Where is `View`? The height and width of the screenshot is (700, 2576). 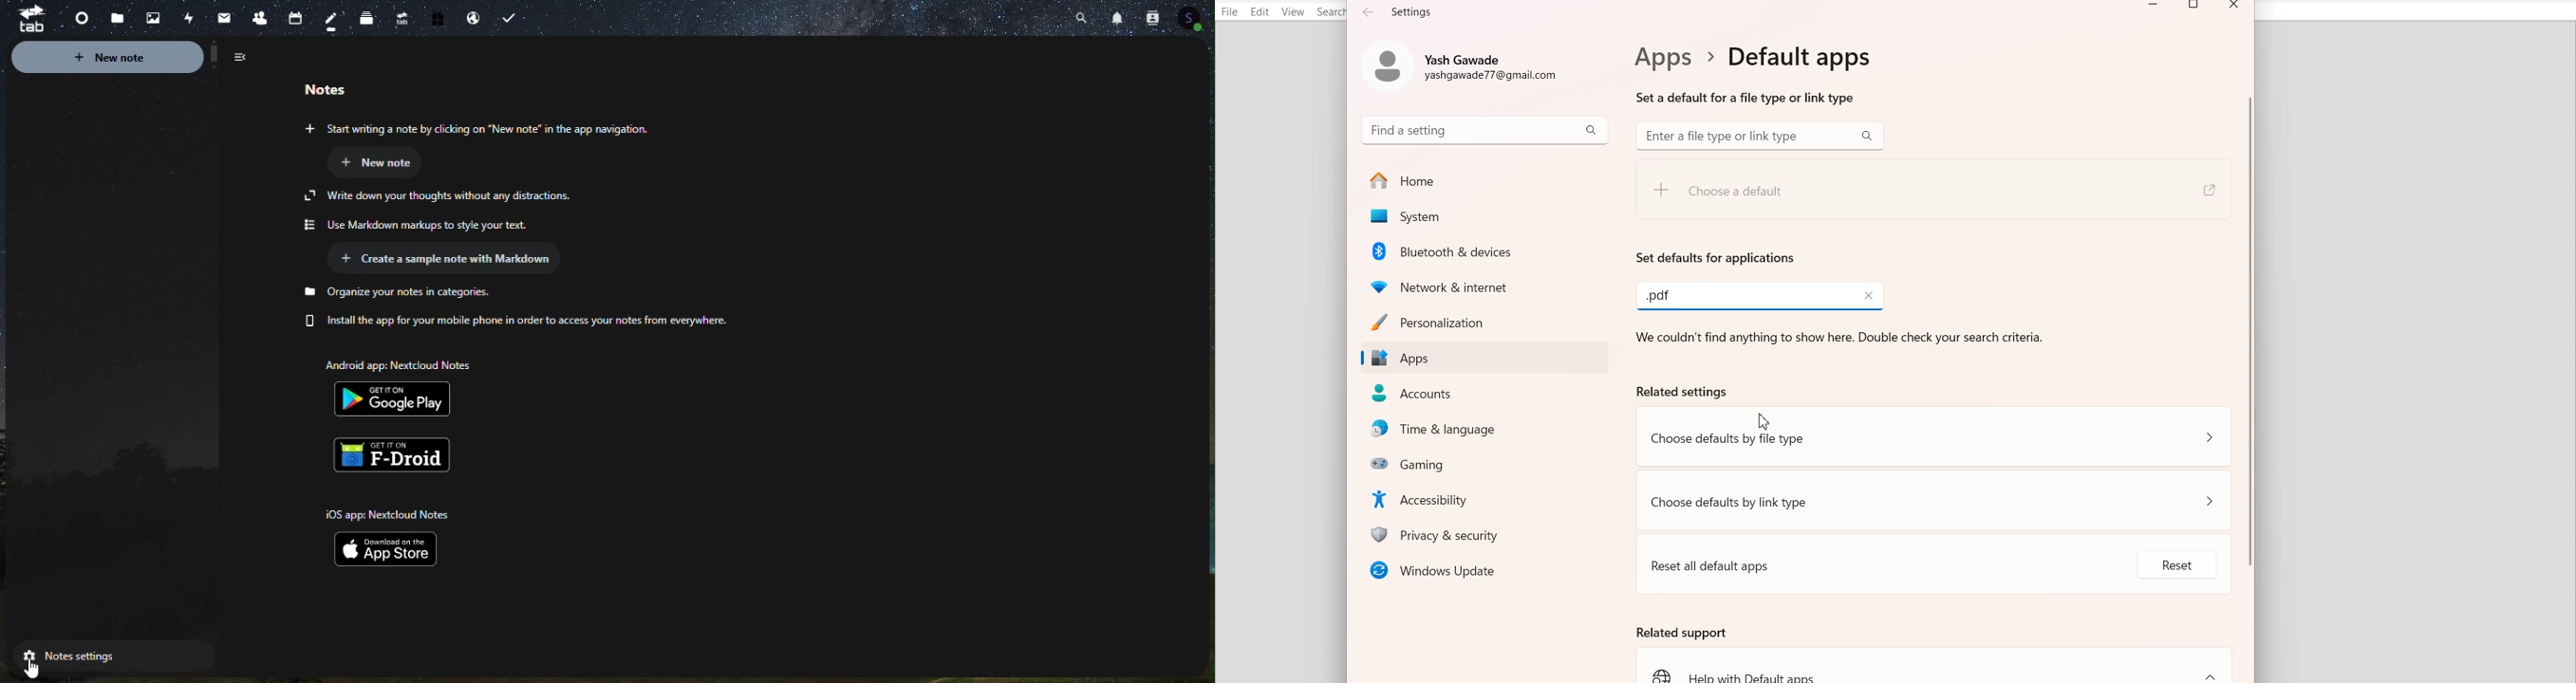 View is located at coordinates (1292, 12).